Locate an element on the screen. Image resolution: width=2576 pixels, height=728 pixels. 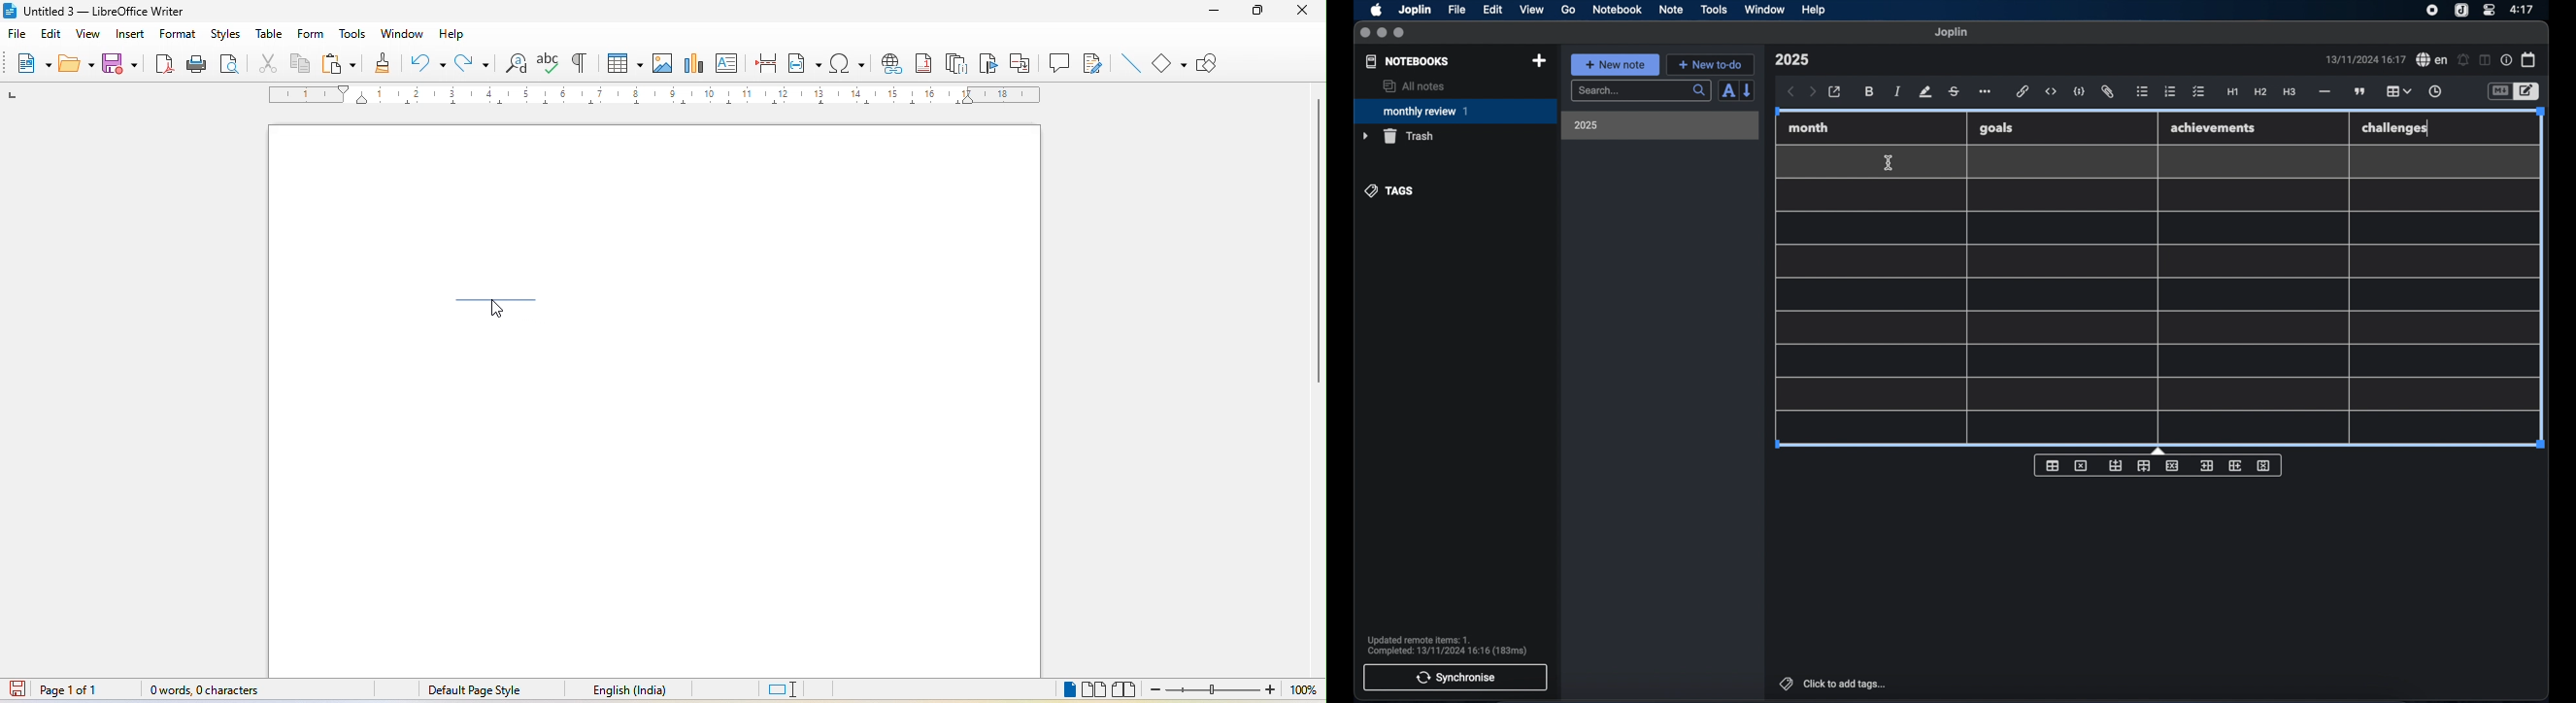
edit is located at coordinates (1494, 10).